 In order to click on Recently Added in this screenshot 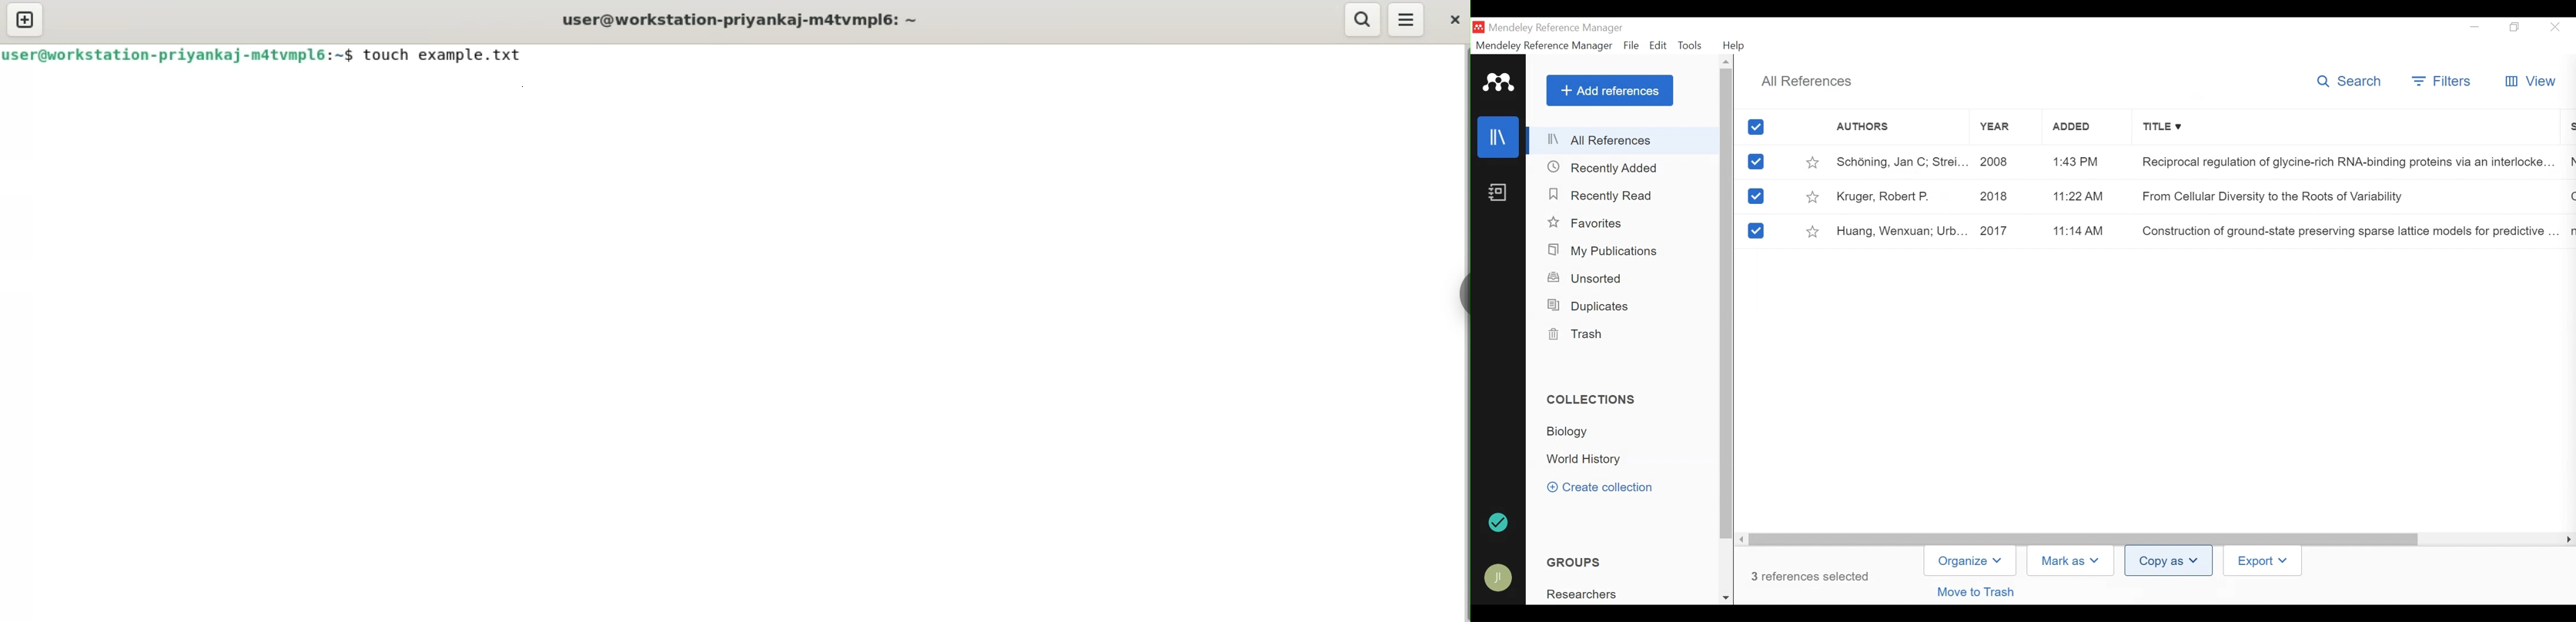, I will do `click(1602, 168)`.